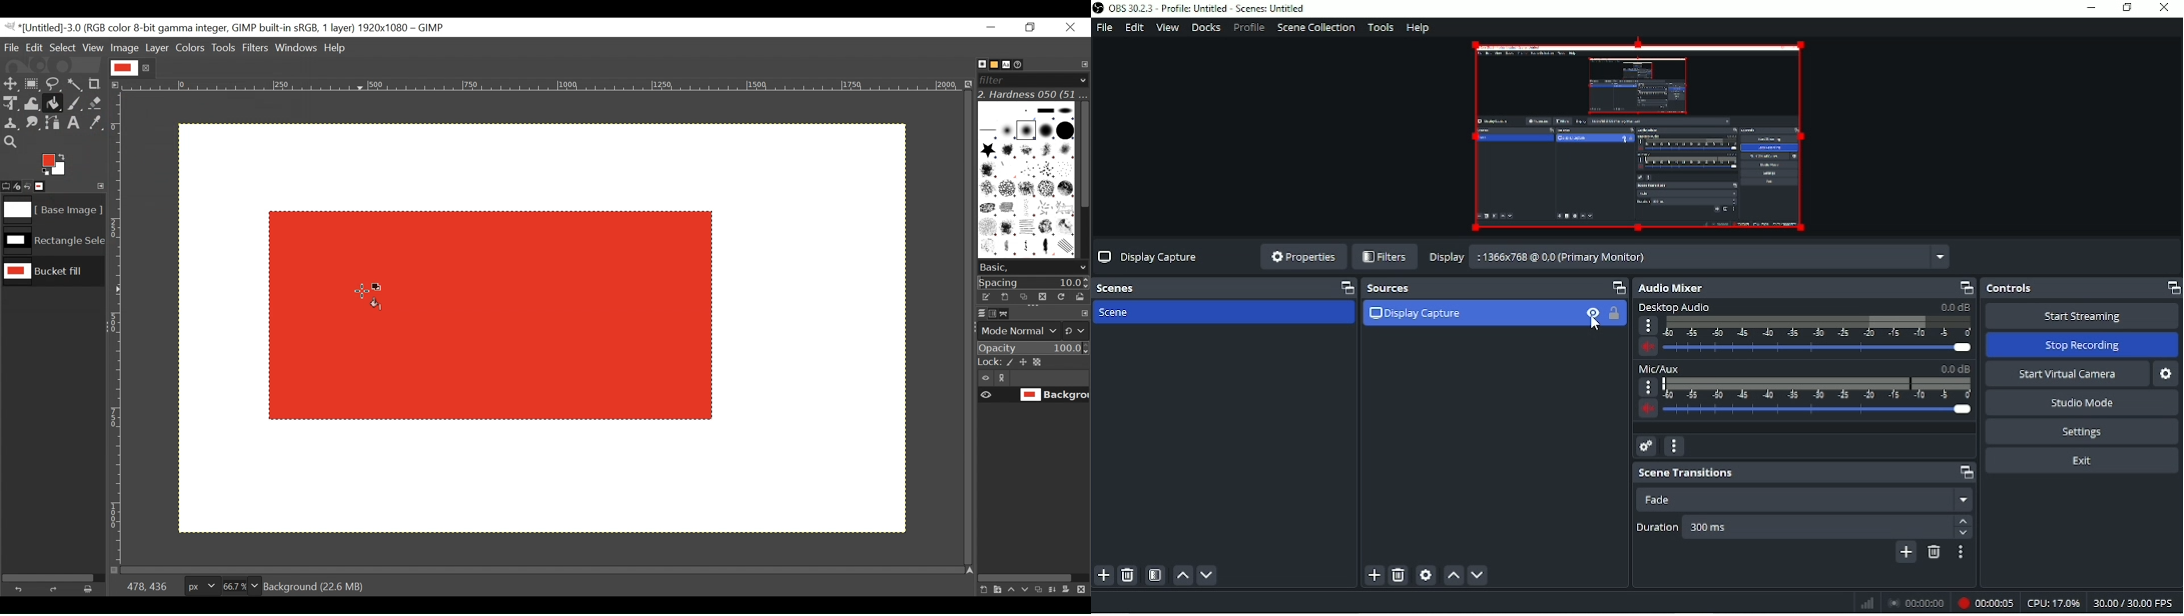 Image resolution: width=2184 pixels, height=616 pixels. Describe the element at coordinates (242, 584) in the screenshot. I see `Zoom factor` at that location.